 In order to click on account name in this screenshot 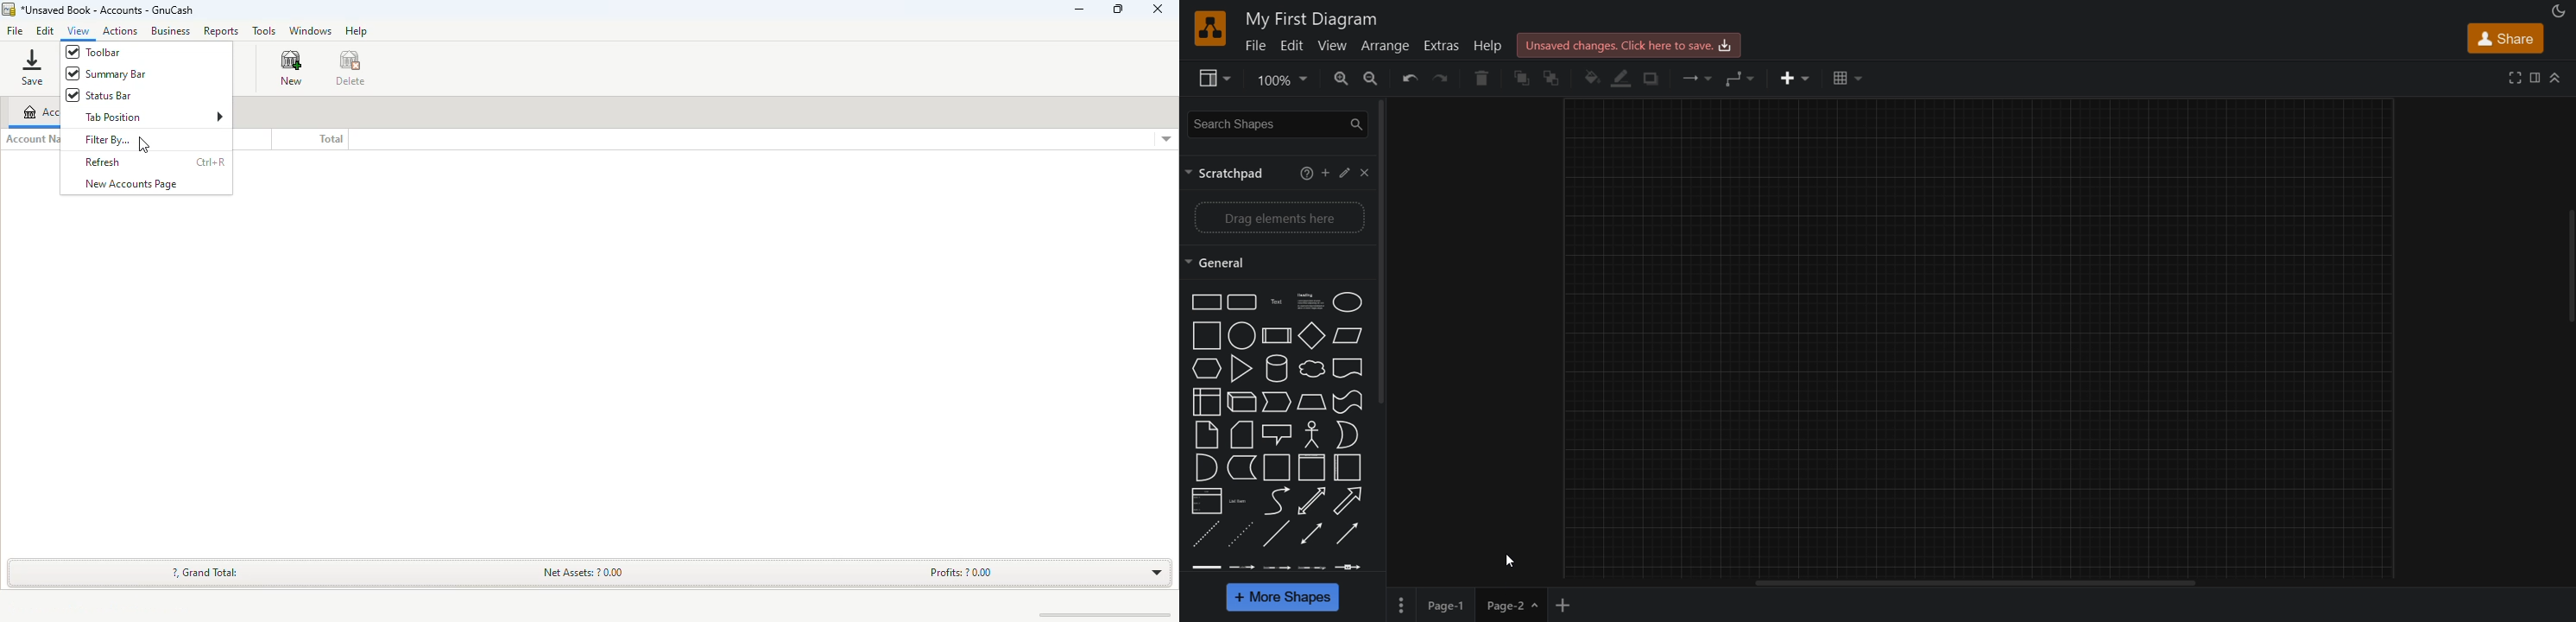, I will do `click(32, 139)`.